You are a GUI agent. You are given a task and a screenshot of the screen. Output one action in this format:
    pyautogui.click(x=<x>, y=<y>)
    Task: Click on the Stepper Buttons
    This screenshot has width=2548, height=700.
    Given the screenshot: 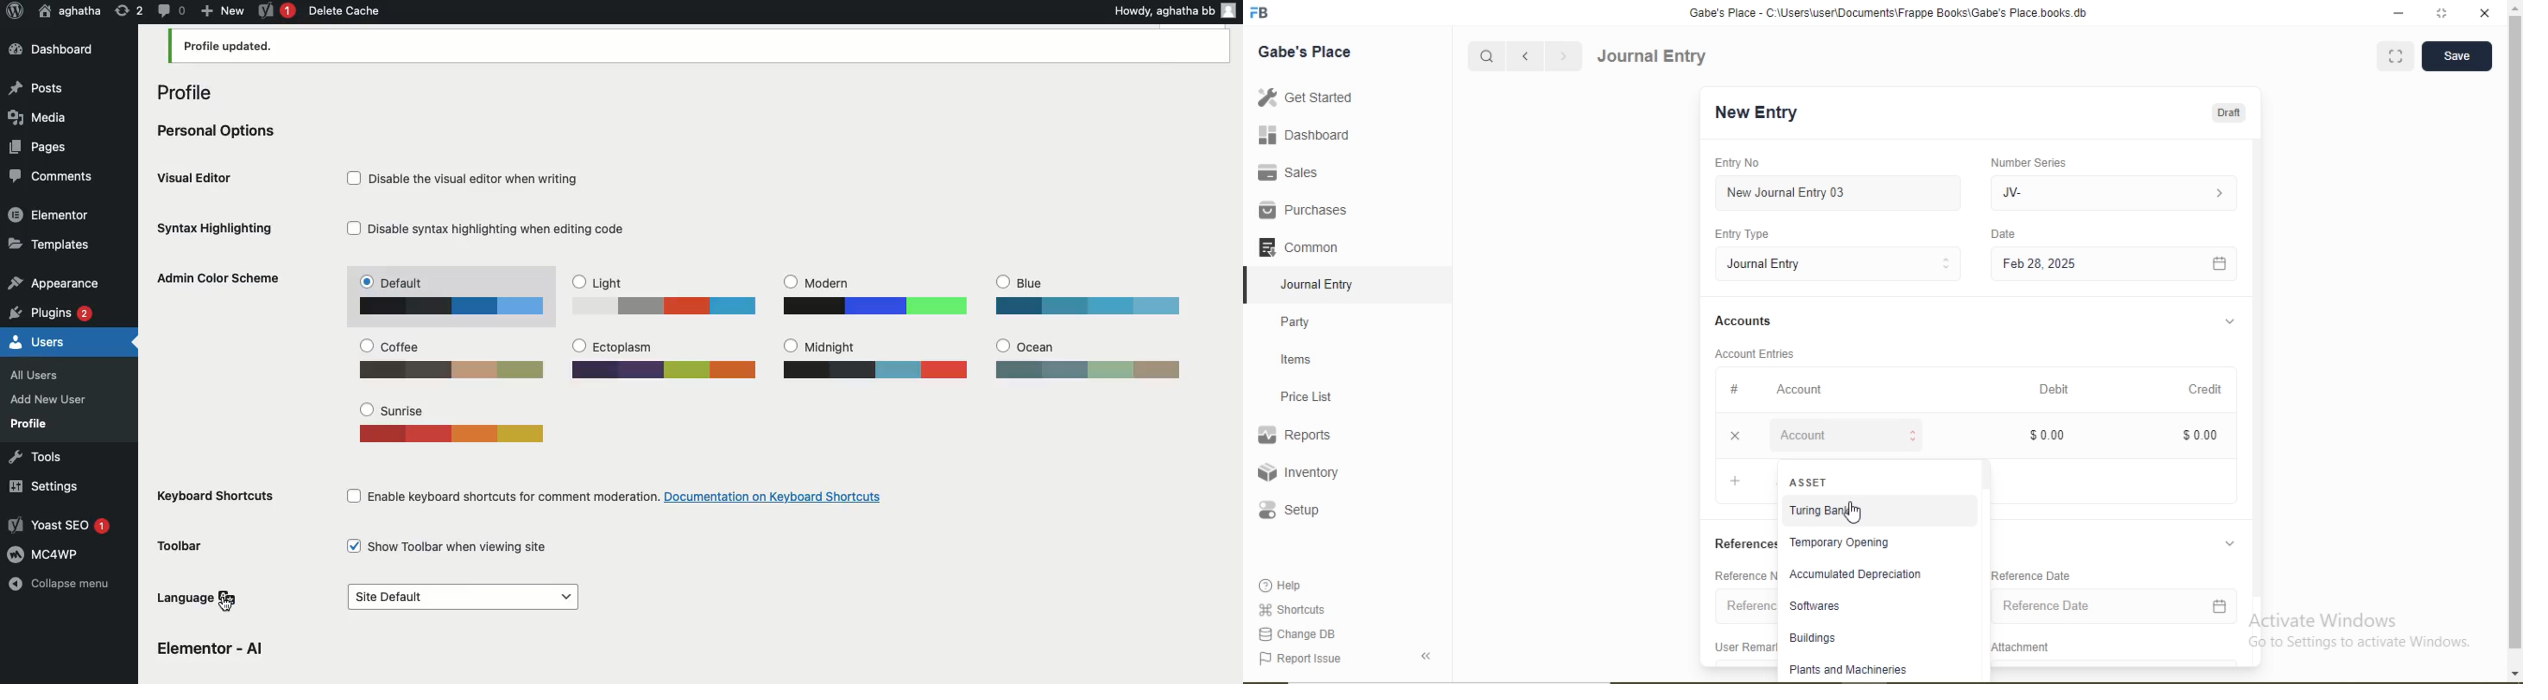 What is the action you would take?
    pyautogui.click(x=1948, y=265)
    